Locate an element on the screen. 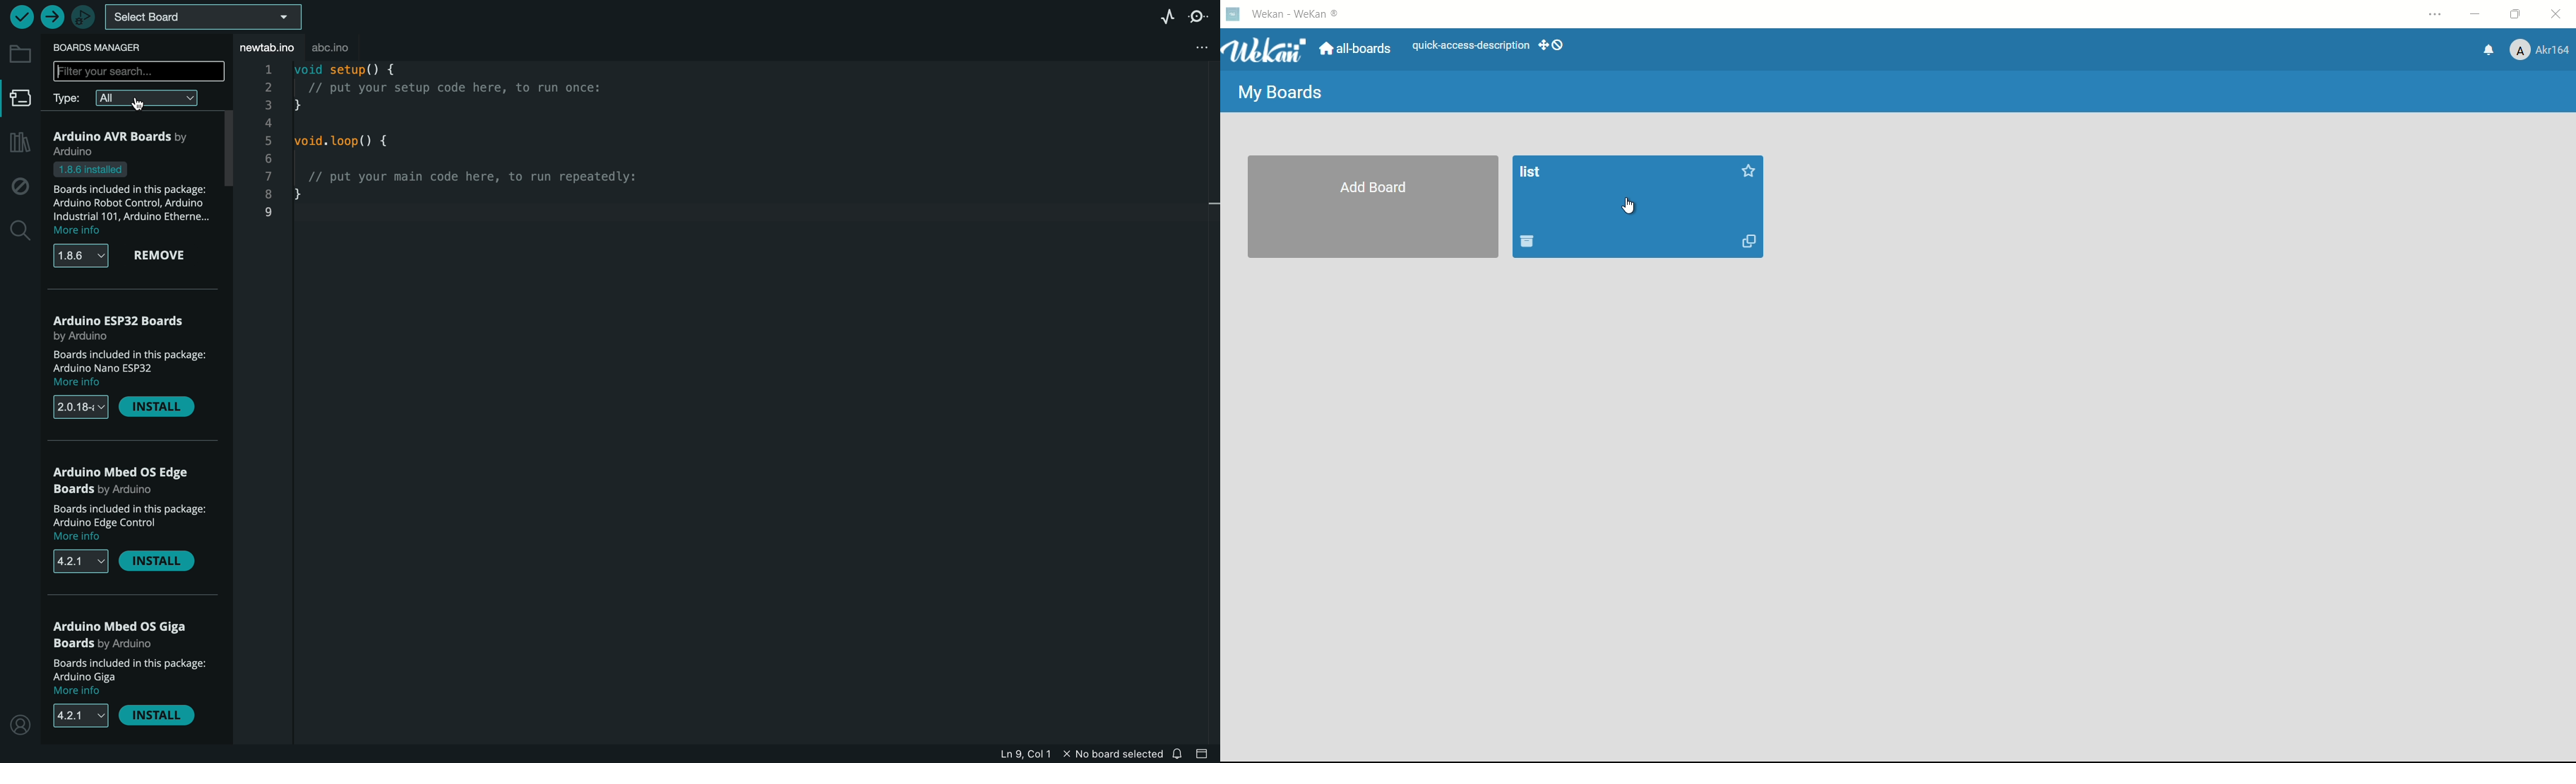  my boards is located at coordinates (1282, 93).